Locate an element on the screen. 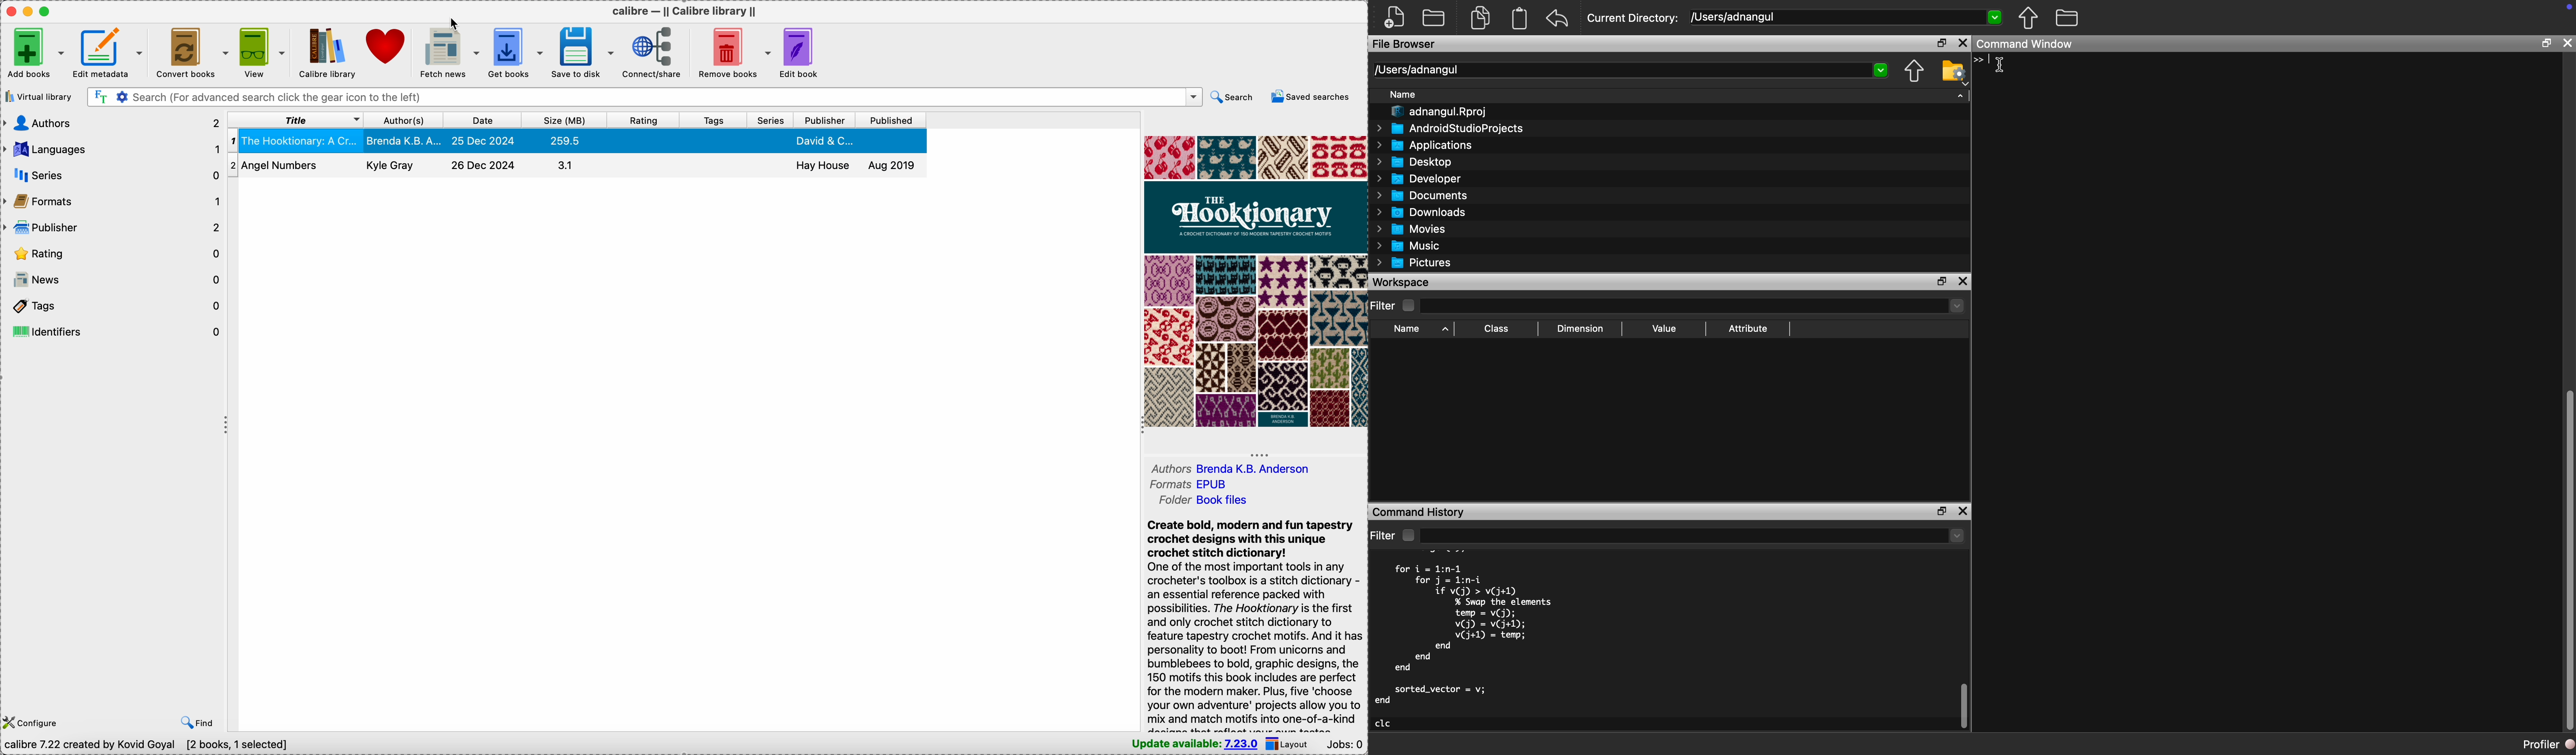 Image resolution: width=2576 pixels, height=756 pixels. formats is located at coordinates (1185, 485).